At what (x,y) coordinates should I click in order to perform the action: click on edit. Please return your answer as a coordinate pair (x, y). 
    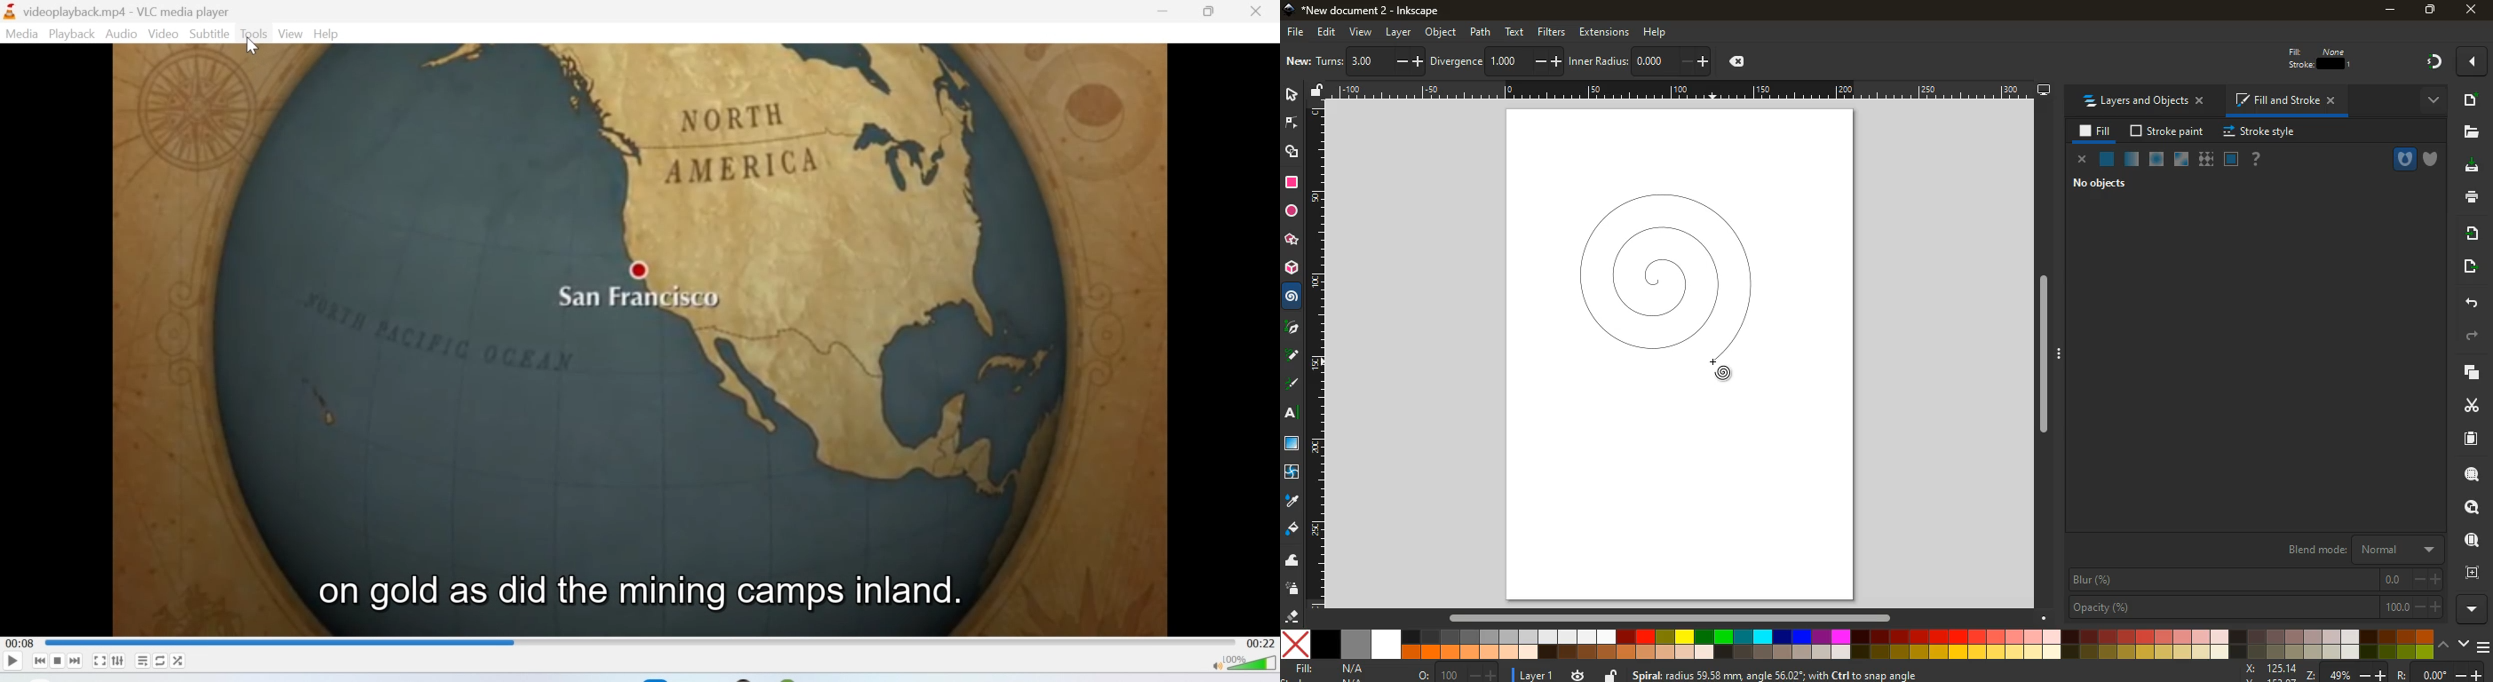
    Looking at the image, I should click on (2337, 61).